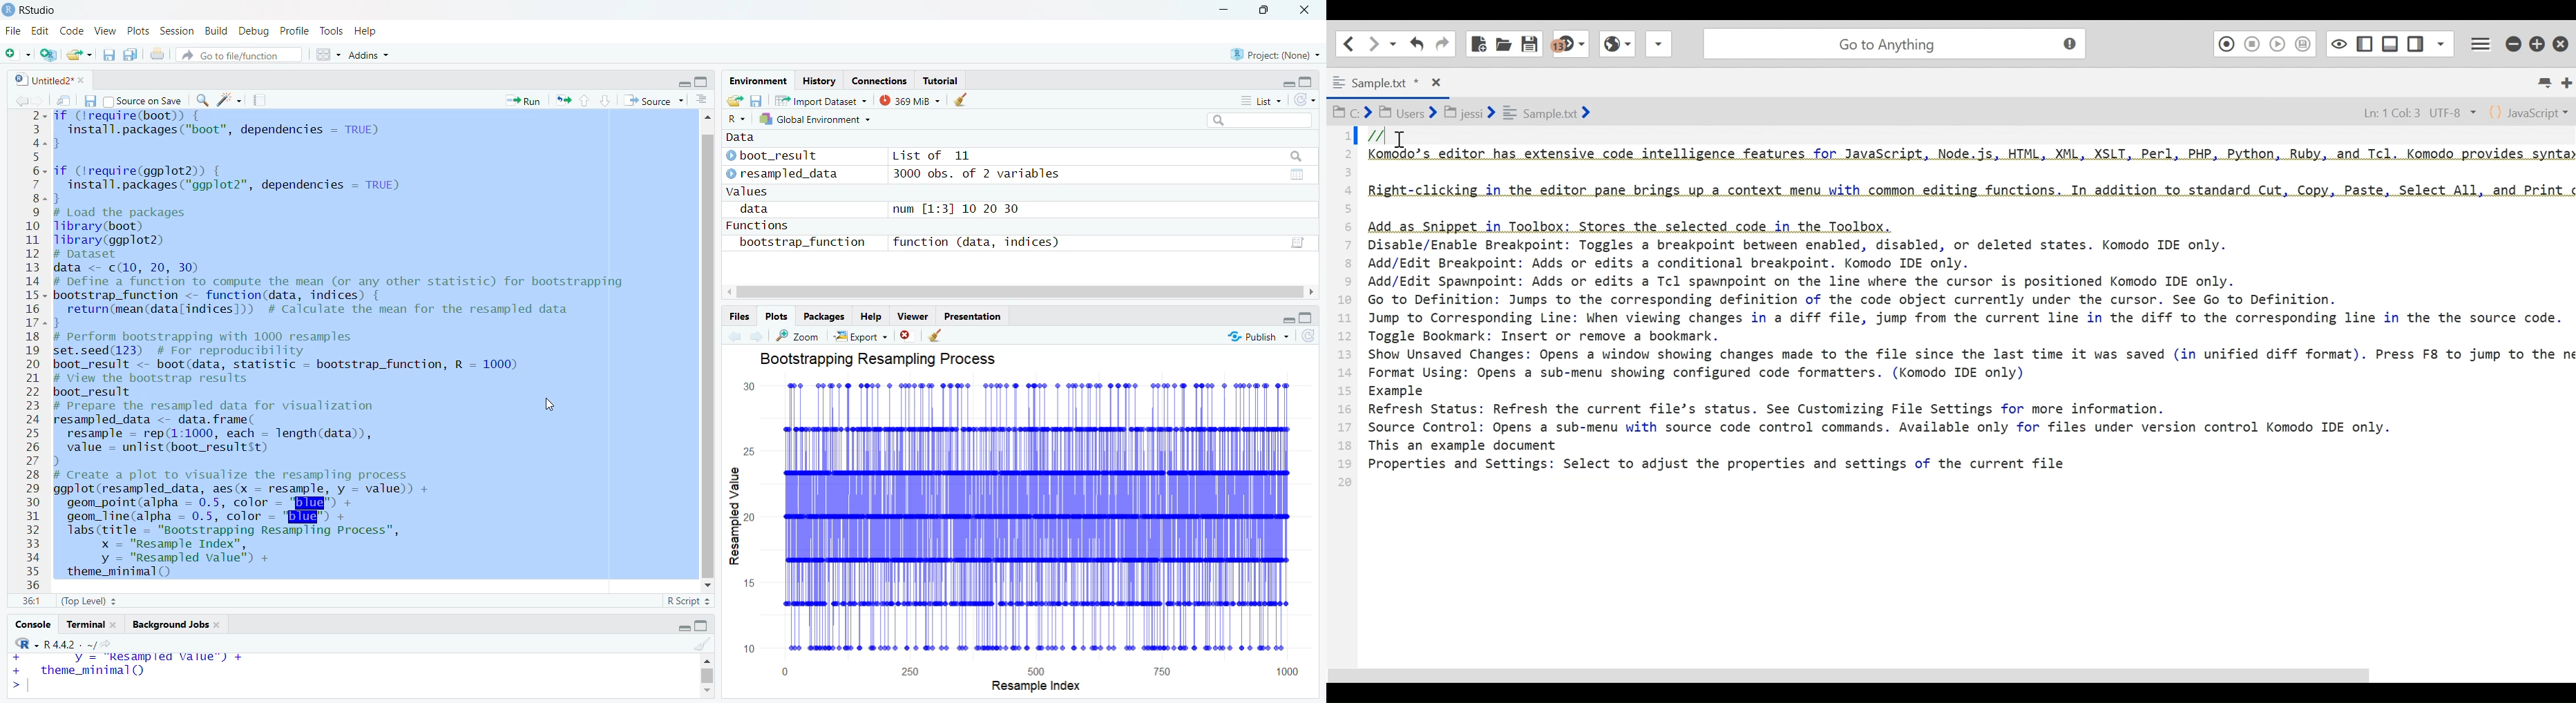 This screenshot has height=728, width=2576. Describe the element at coordinates (705, 350) in the screenshot. I see `vertical scroll bar` at that location.